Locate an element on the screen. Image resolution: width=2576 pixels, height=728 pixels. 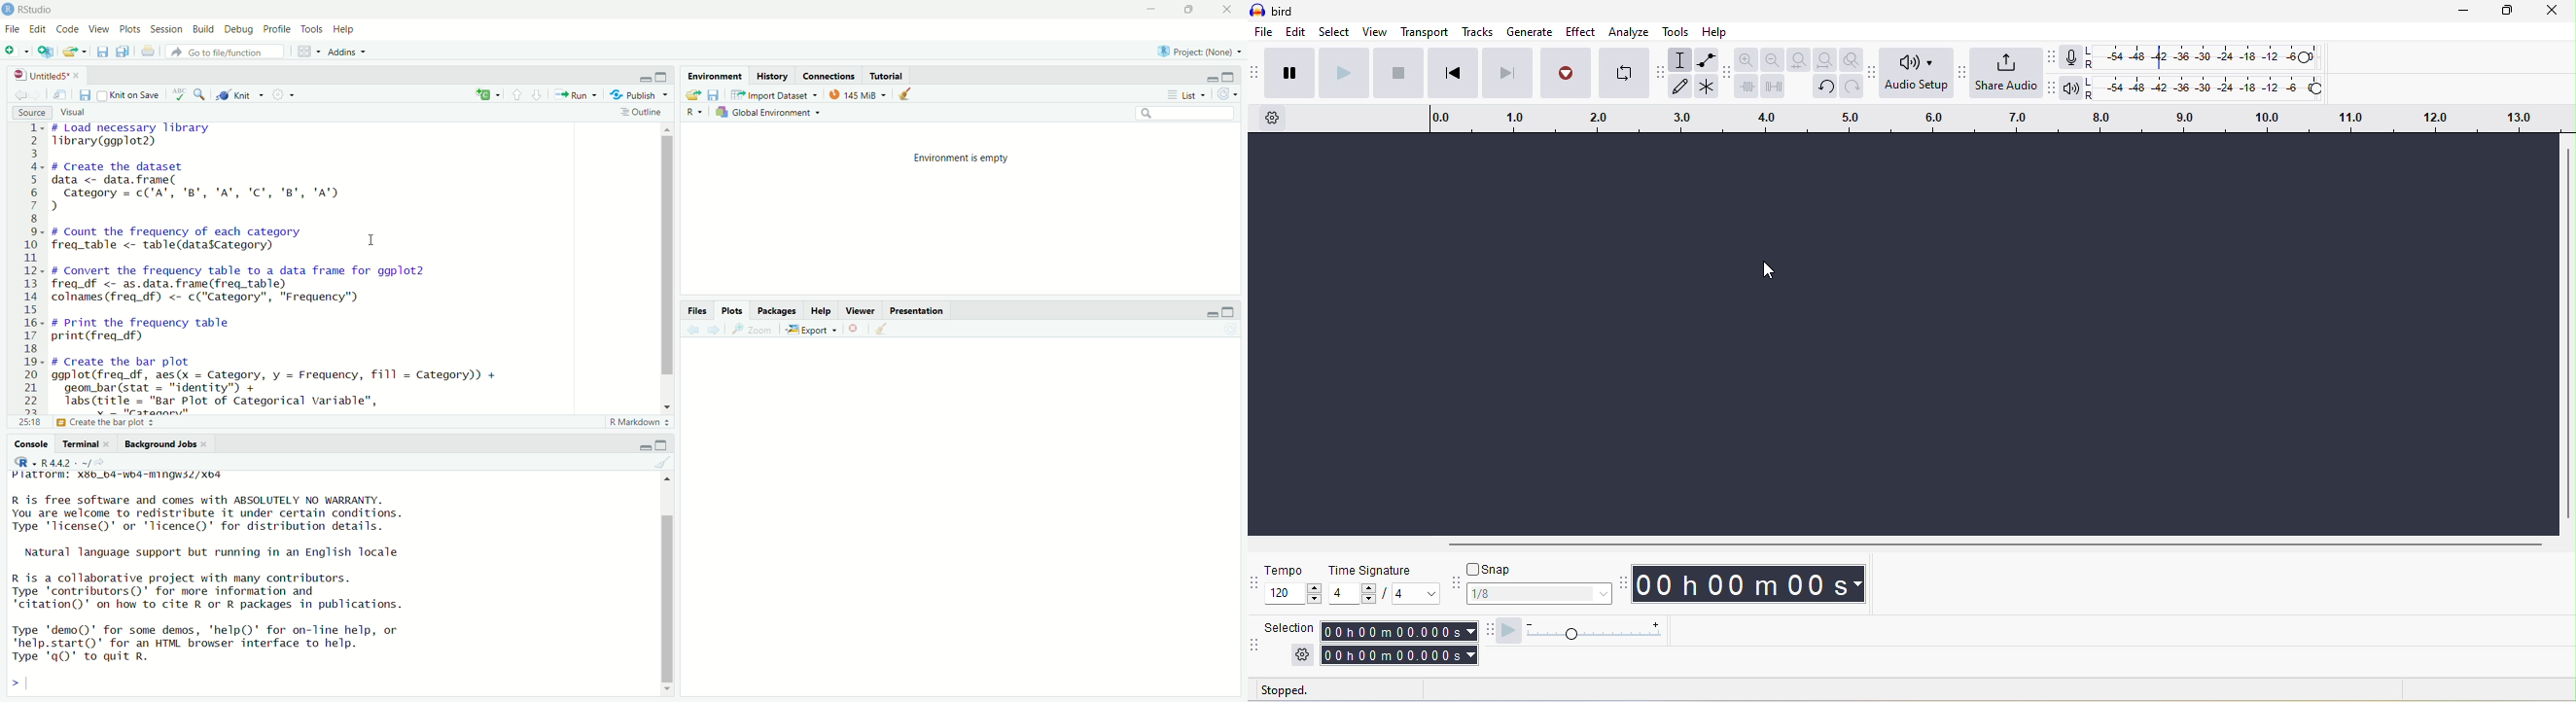
save all is located at coordinates (125, 51).